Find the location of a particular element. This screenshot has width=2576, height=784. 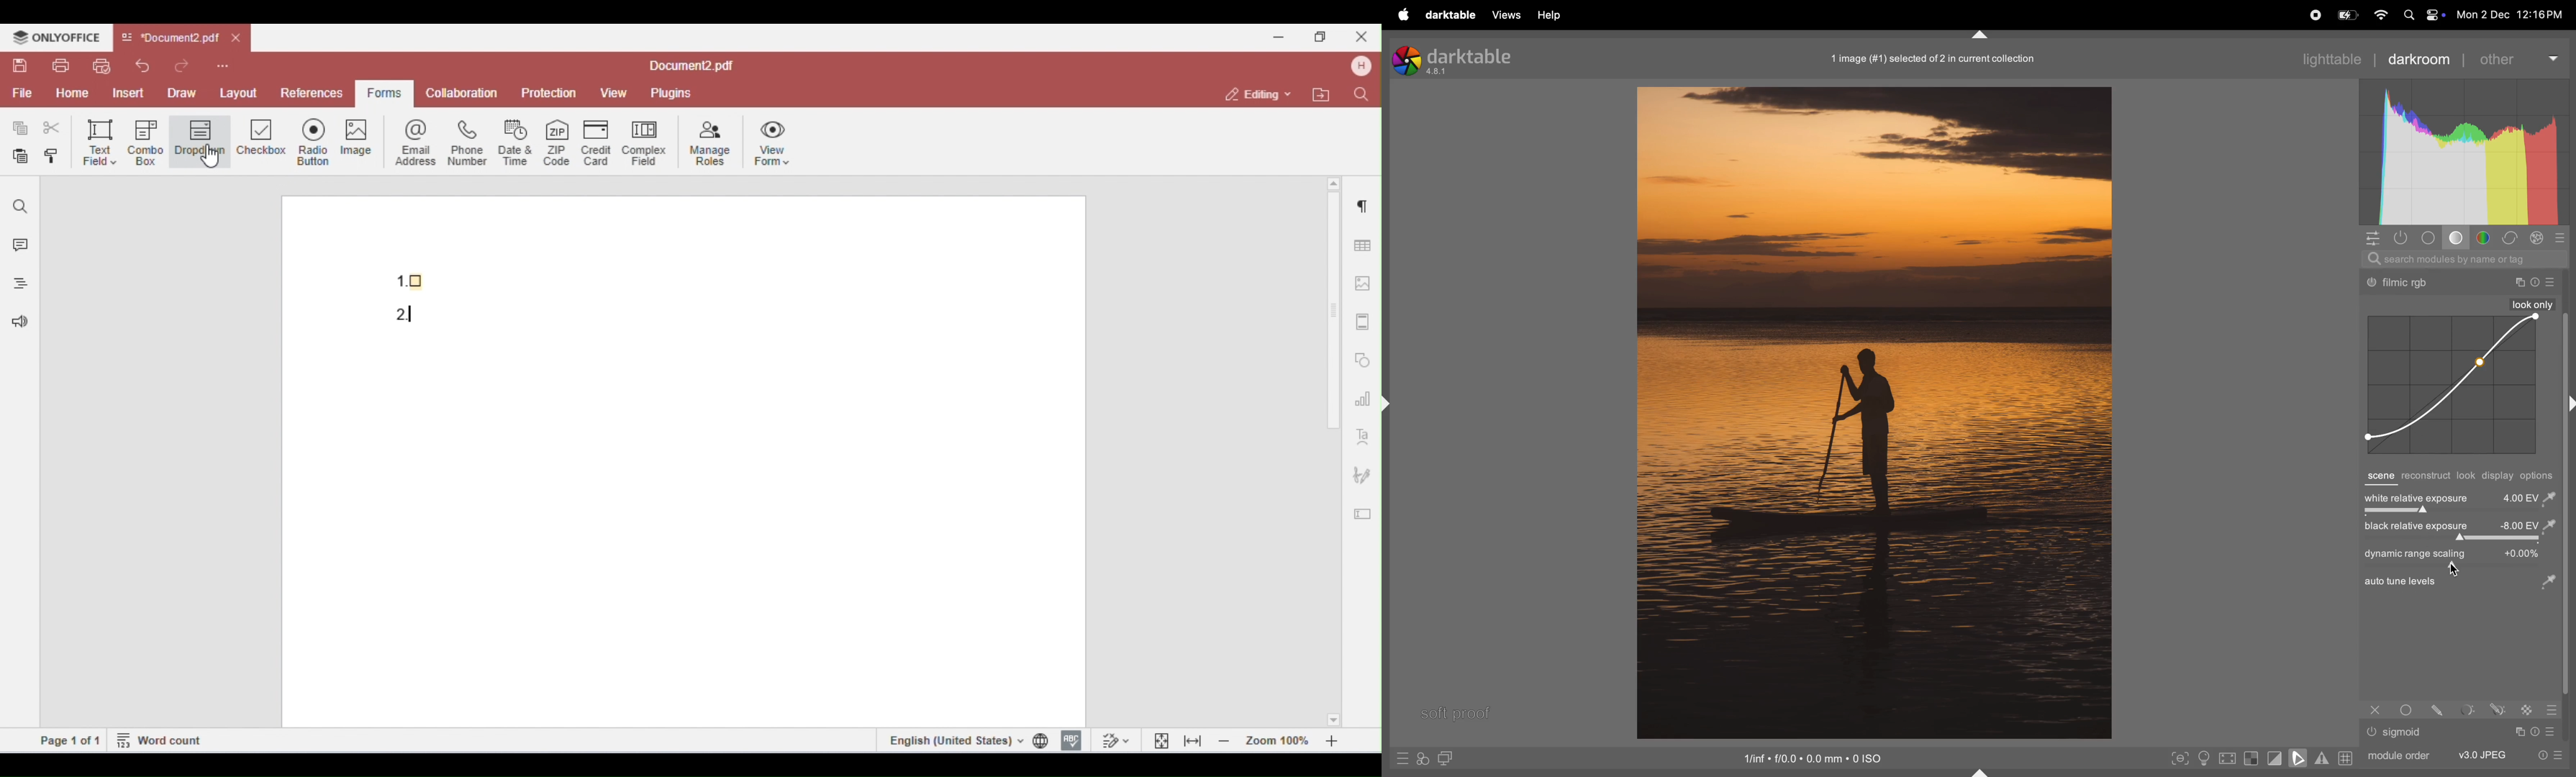

iso is located at coordinates (1816, 757).